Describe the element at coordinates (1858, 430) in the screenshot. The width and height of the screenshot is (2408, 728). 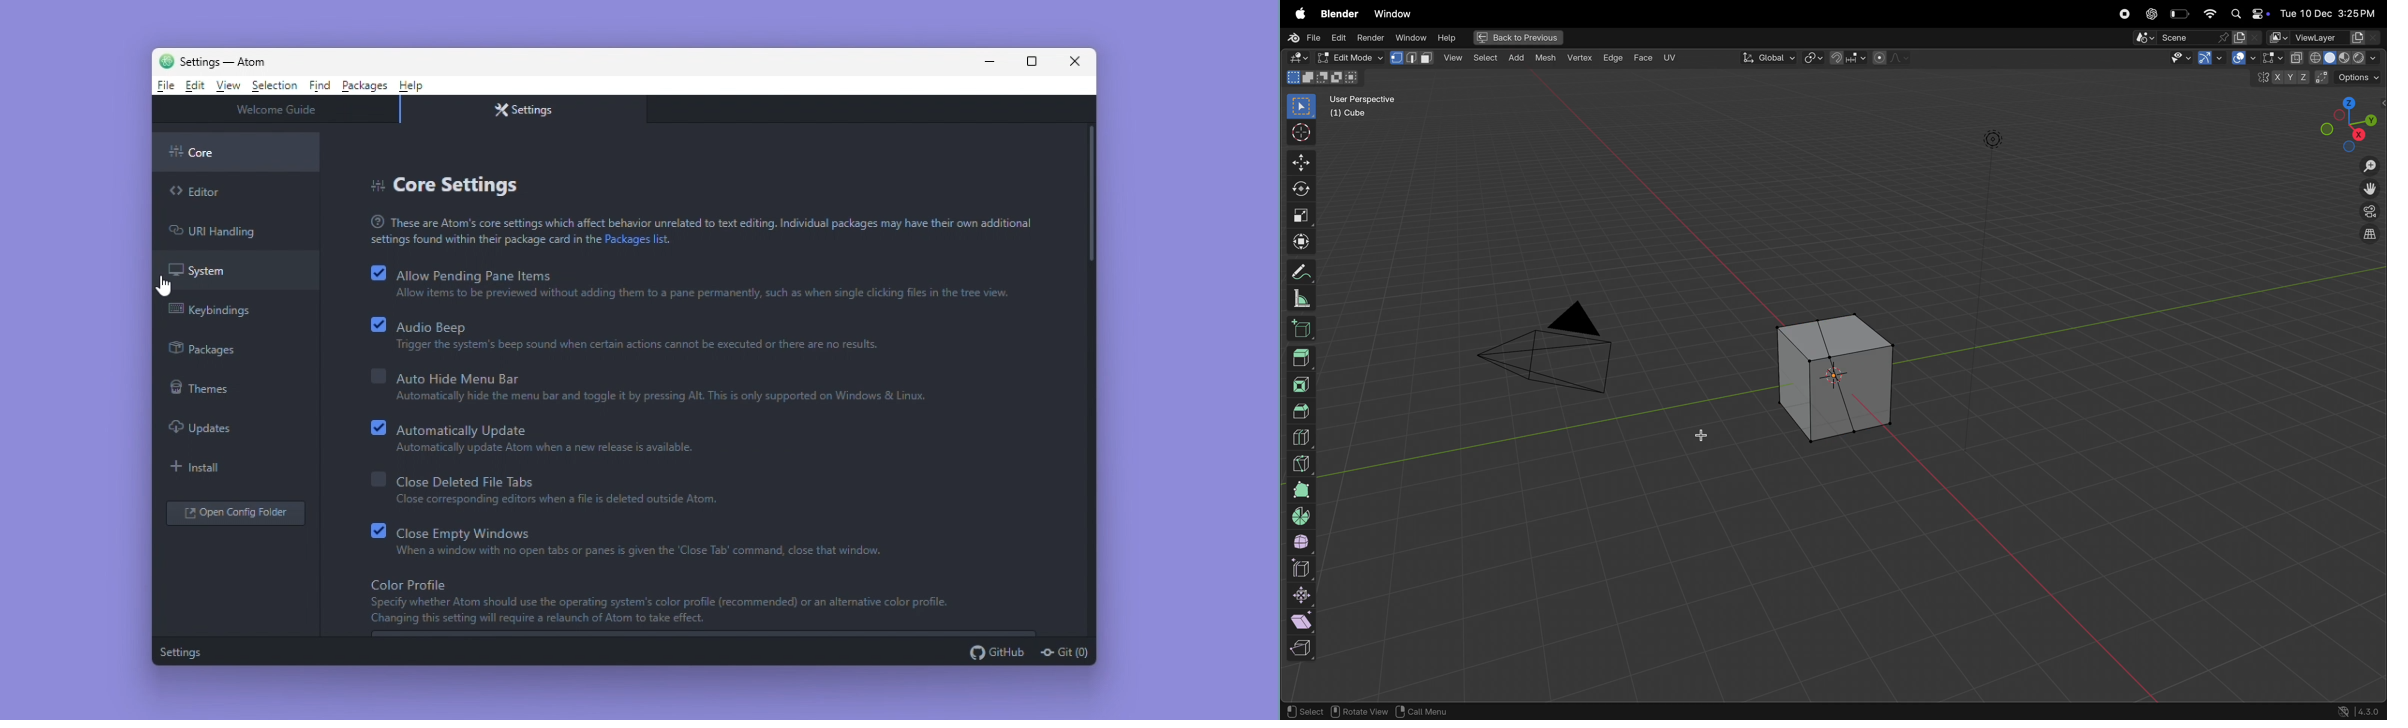
I see `knife` at that location.